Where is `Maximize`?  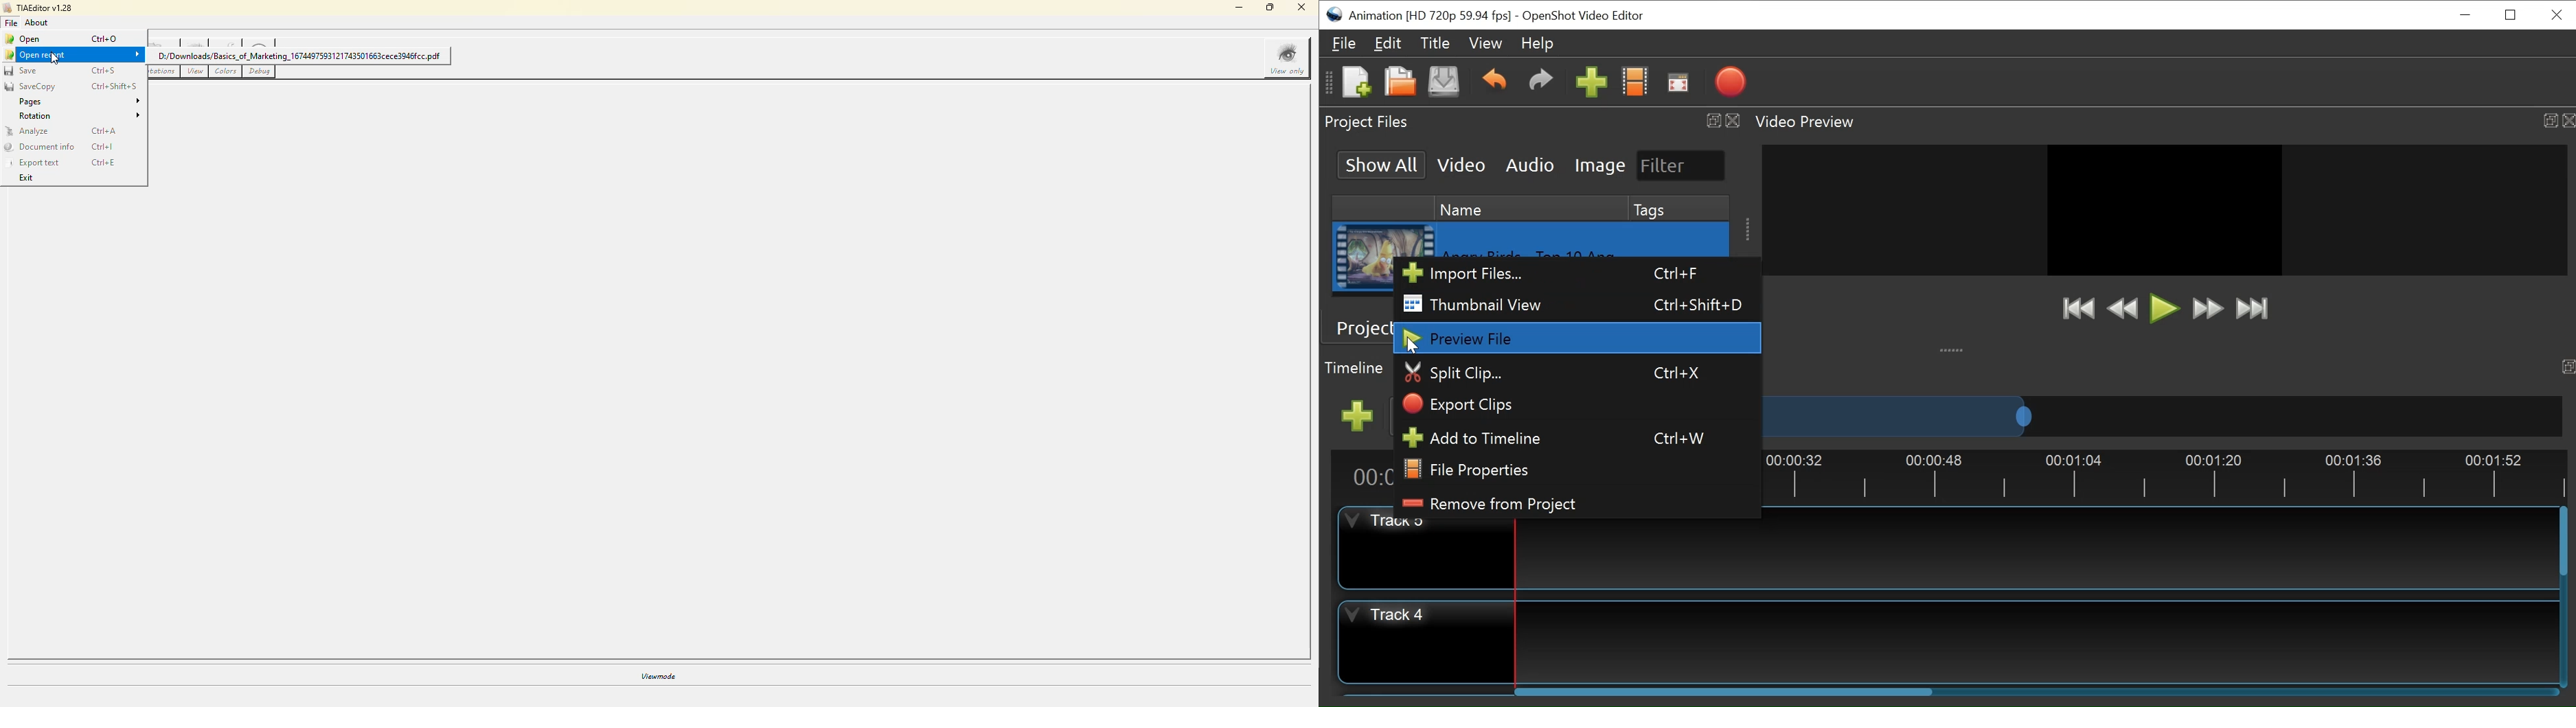 Maximize is located at coordinates (1712, 120).